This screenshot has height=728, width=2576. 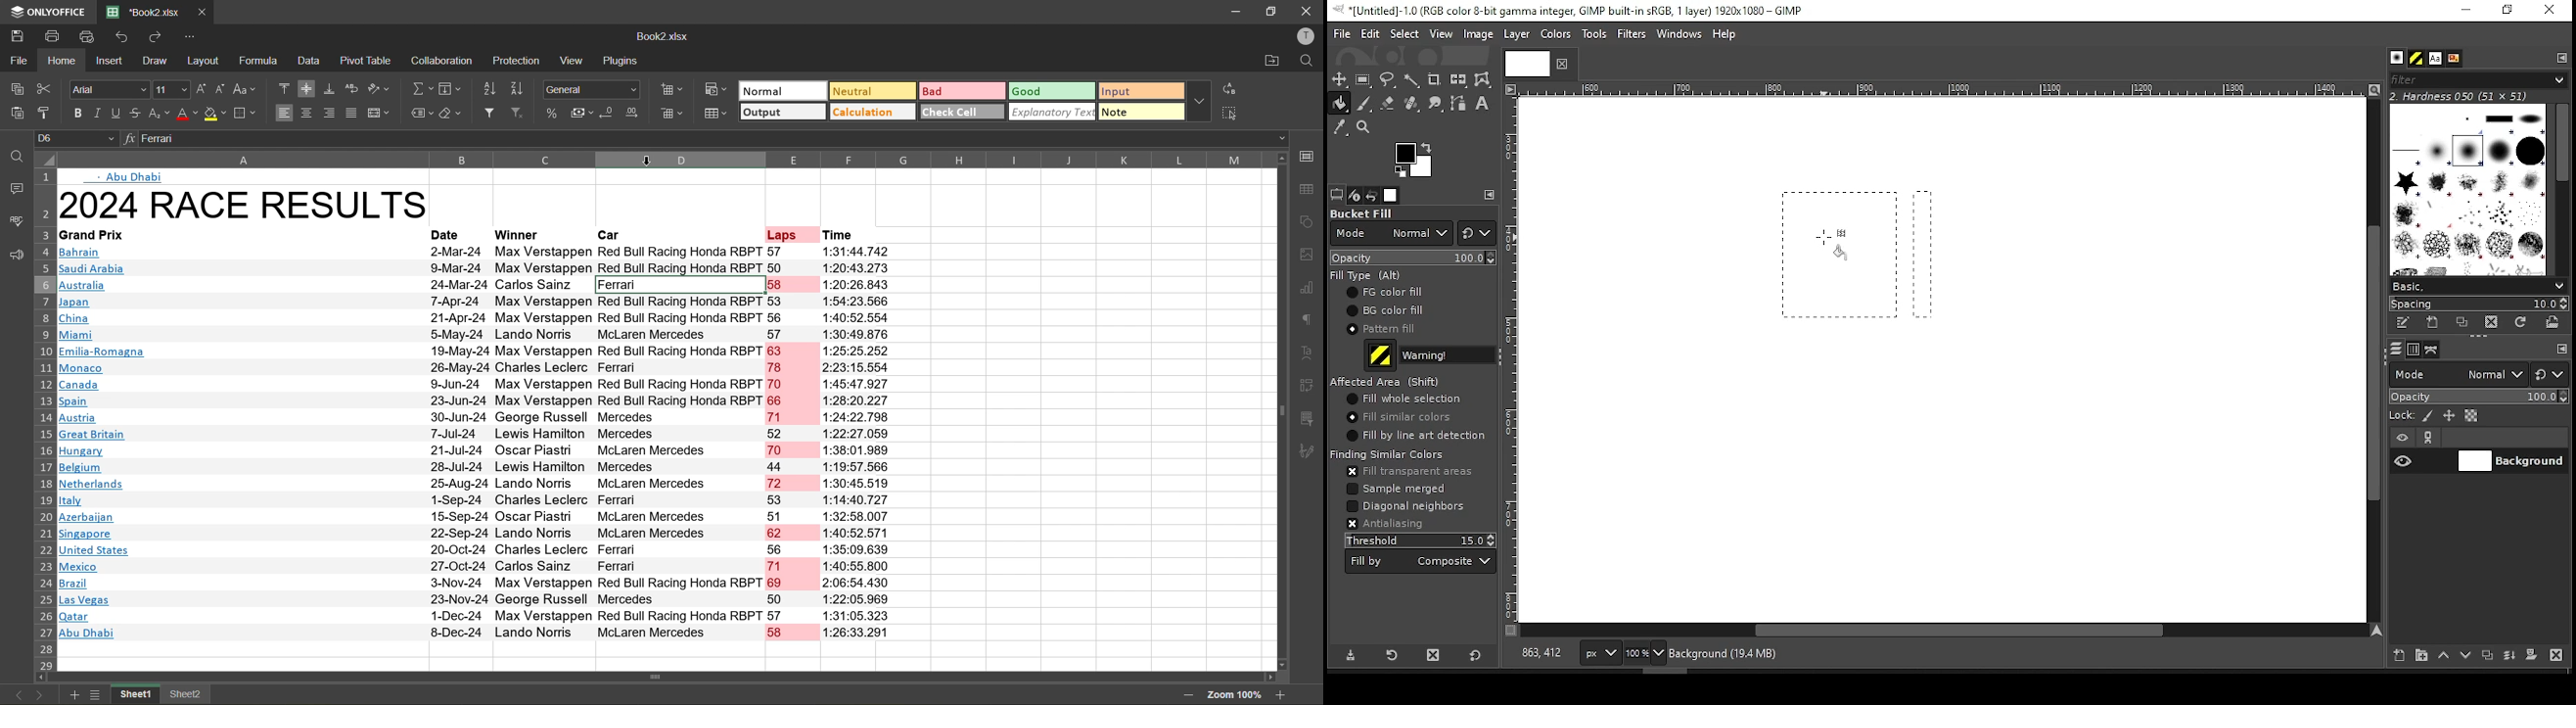 What do you see at coordinates (99, 114) in the screenshot?
I see `italic` at bounding box center [99, 114].